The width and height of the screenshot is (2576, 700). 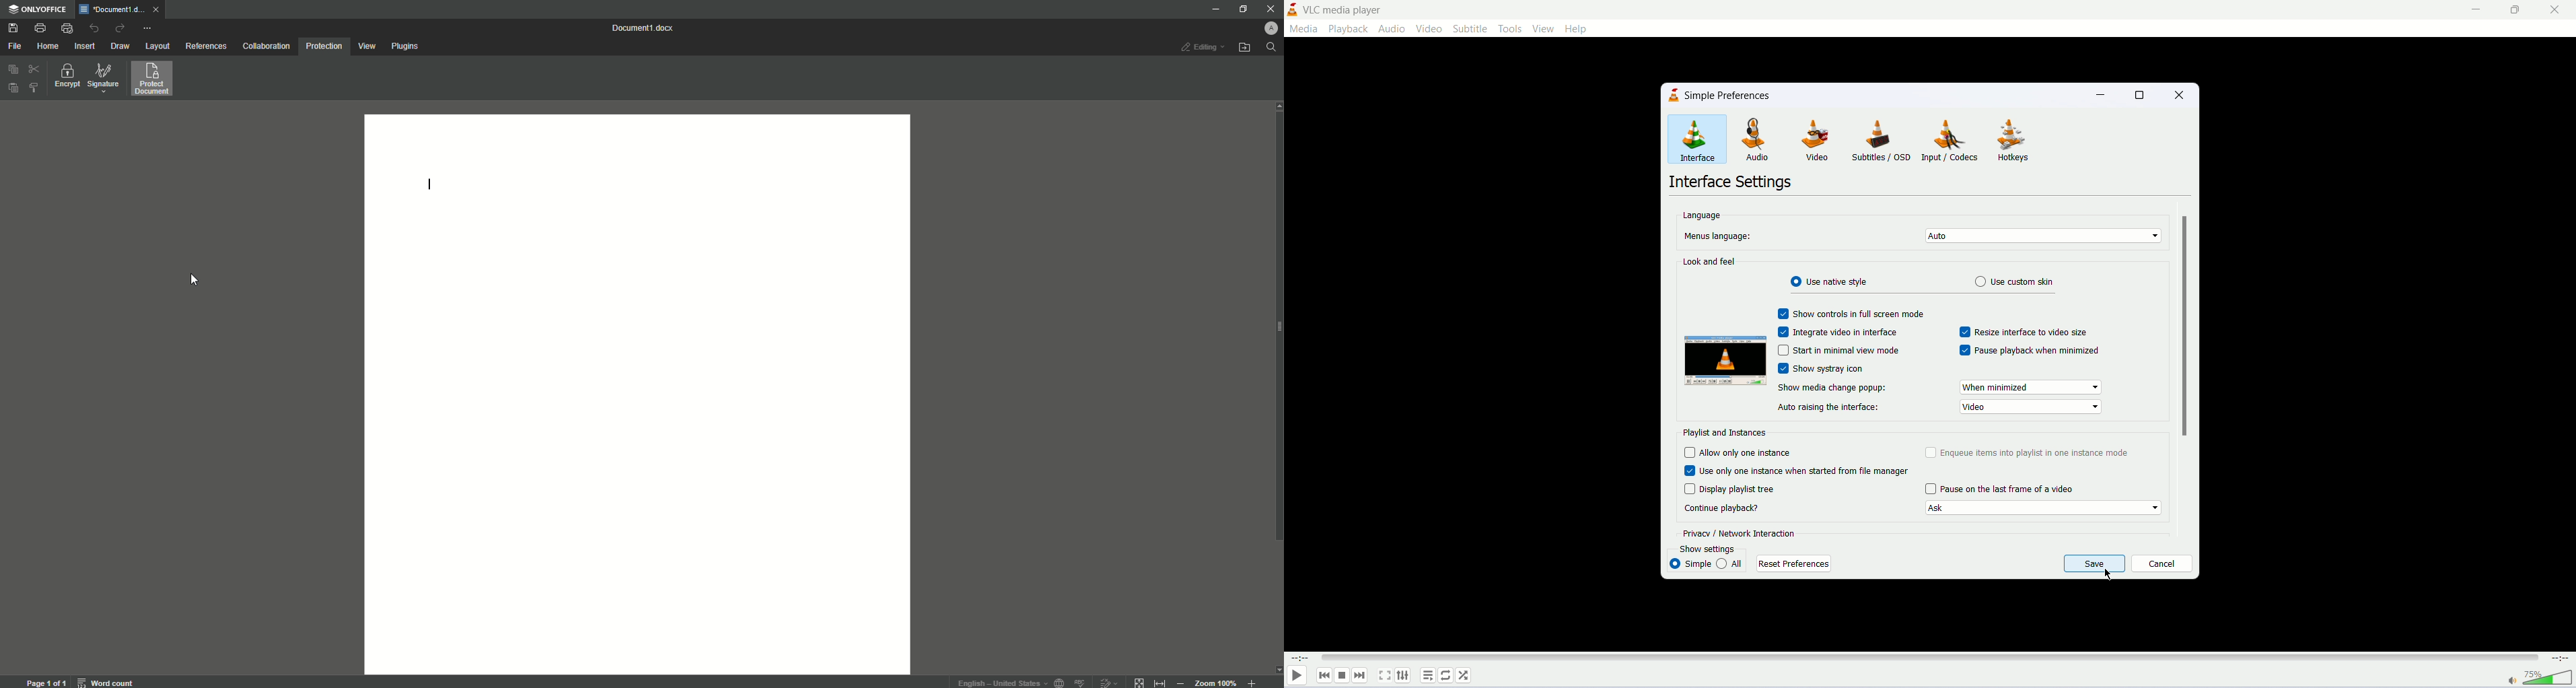 I want to click on scroll up, so click(x=1276, y=106).